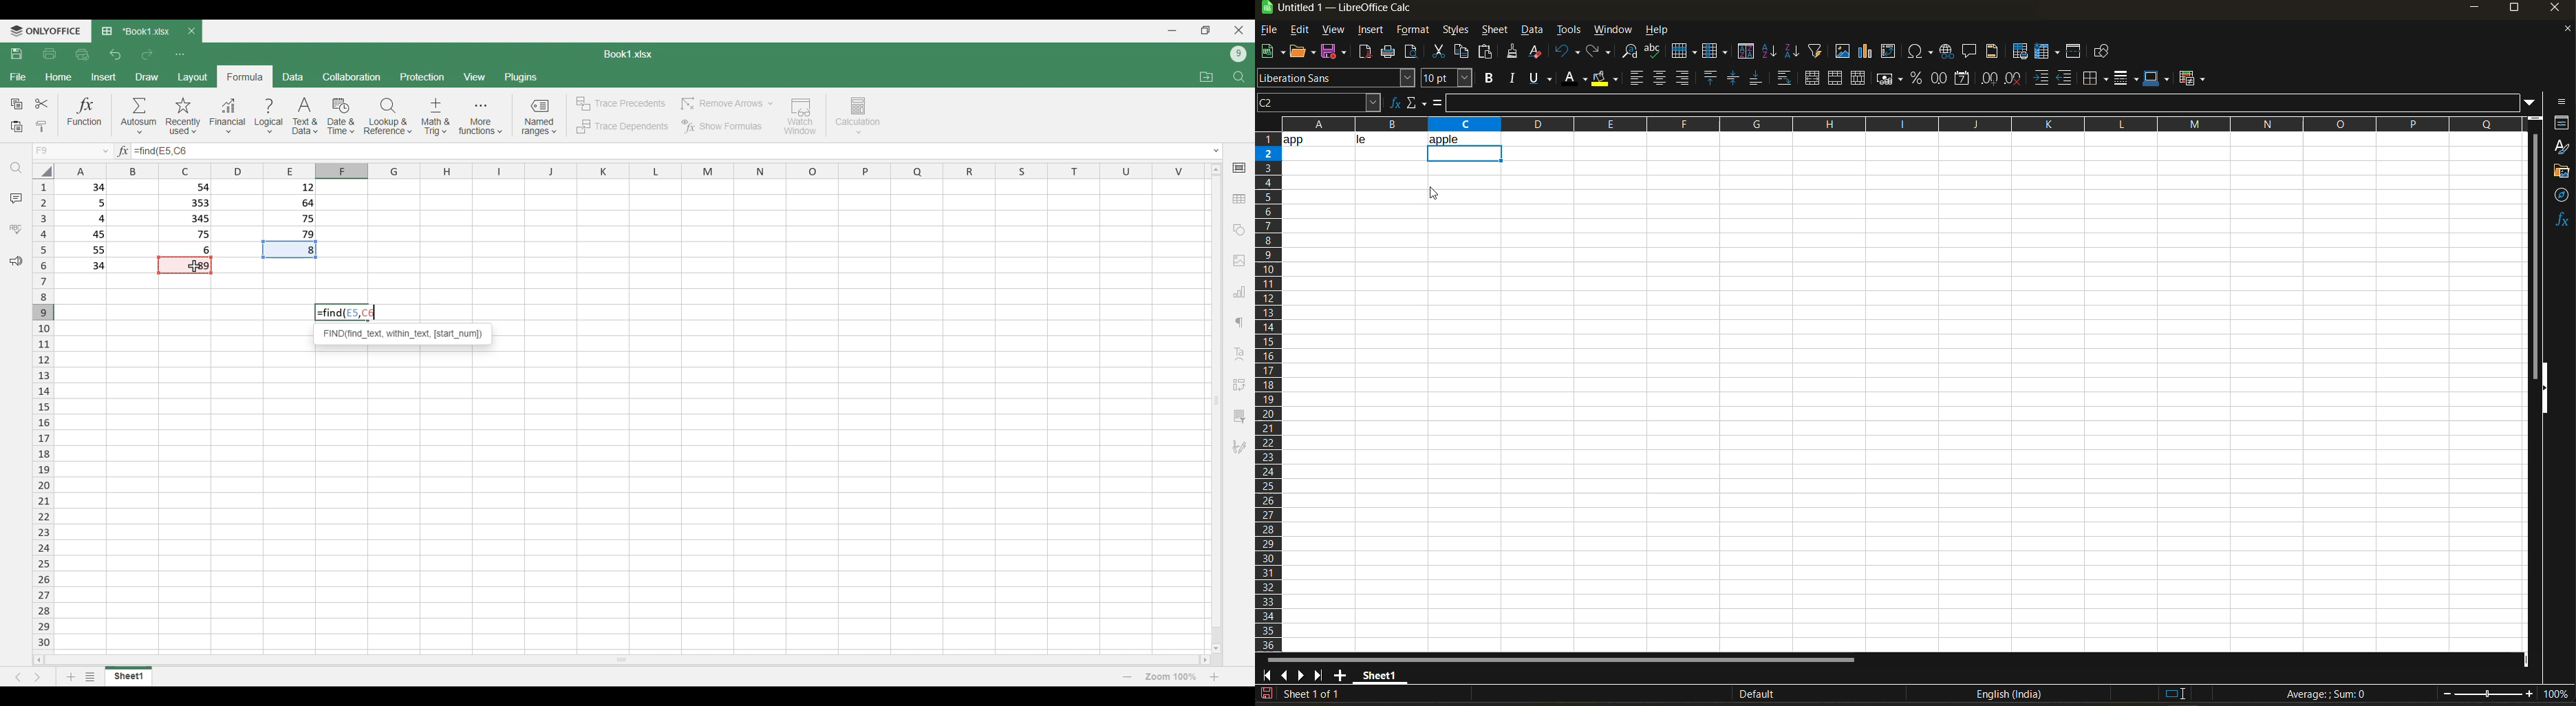  Describe the element at coordinates (1638, 78) in the screenshot. I see `align left` at that location.